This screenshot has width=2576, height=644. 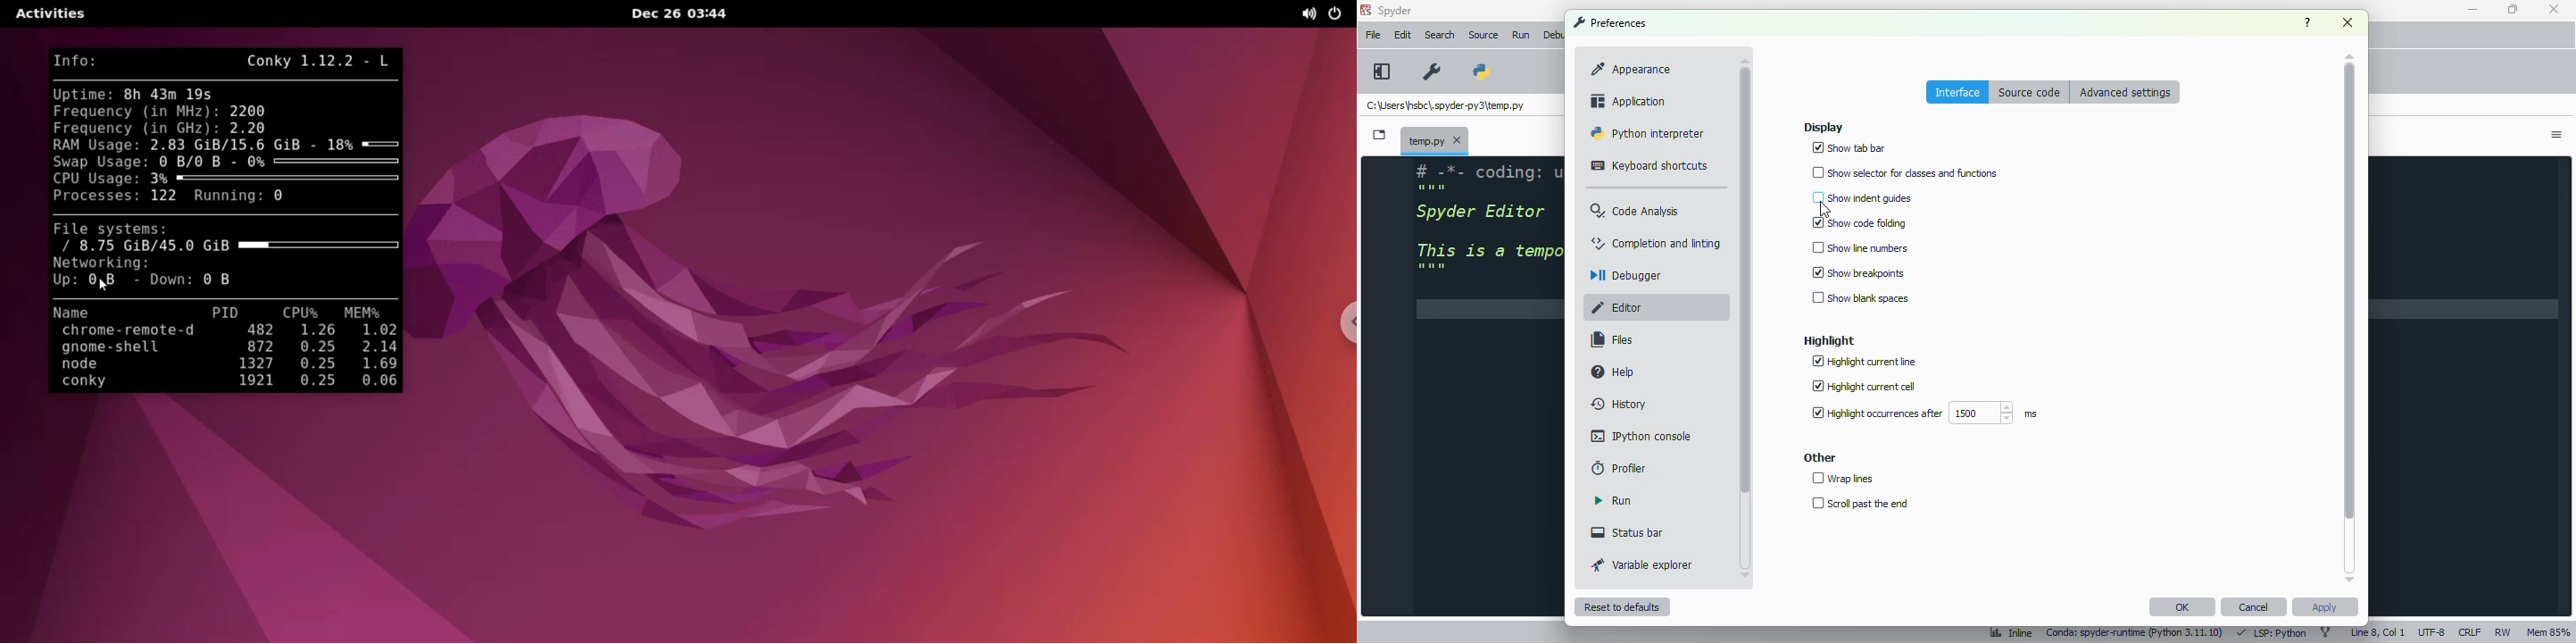 What do you see at coordinates (2307, 22) in the screenshot?
I see `help` at bounding box center [2307, 22].